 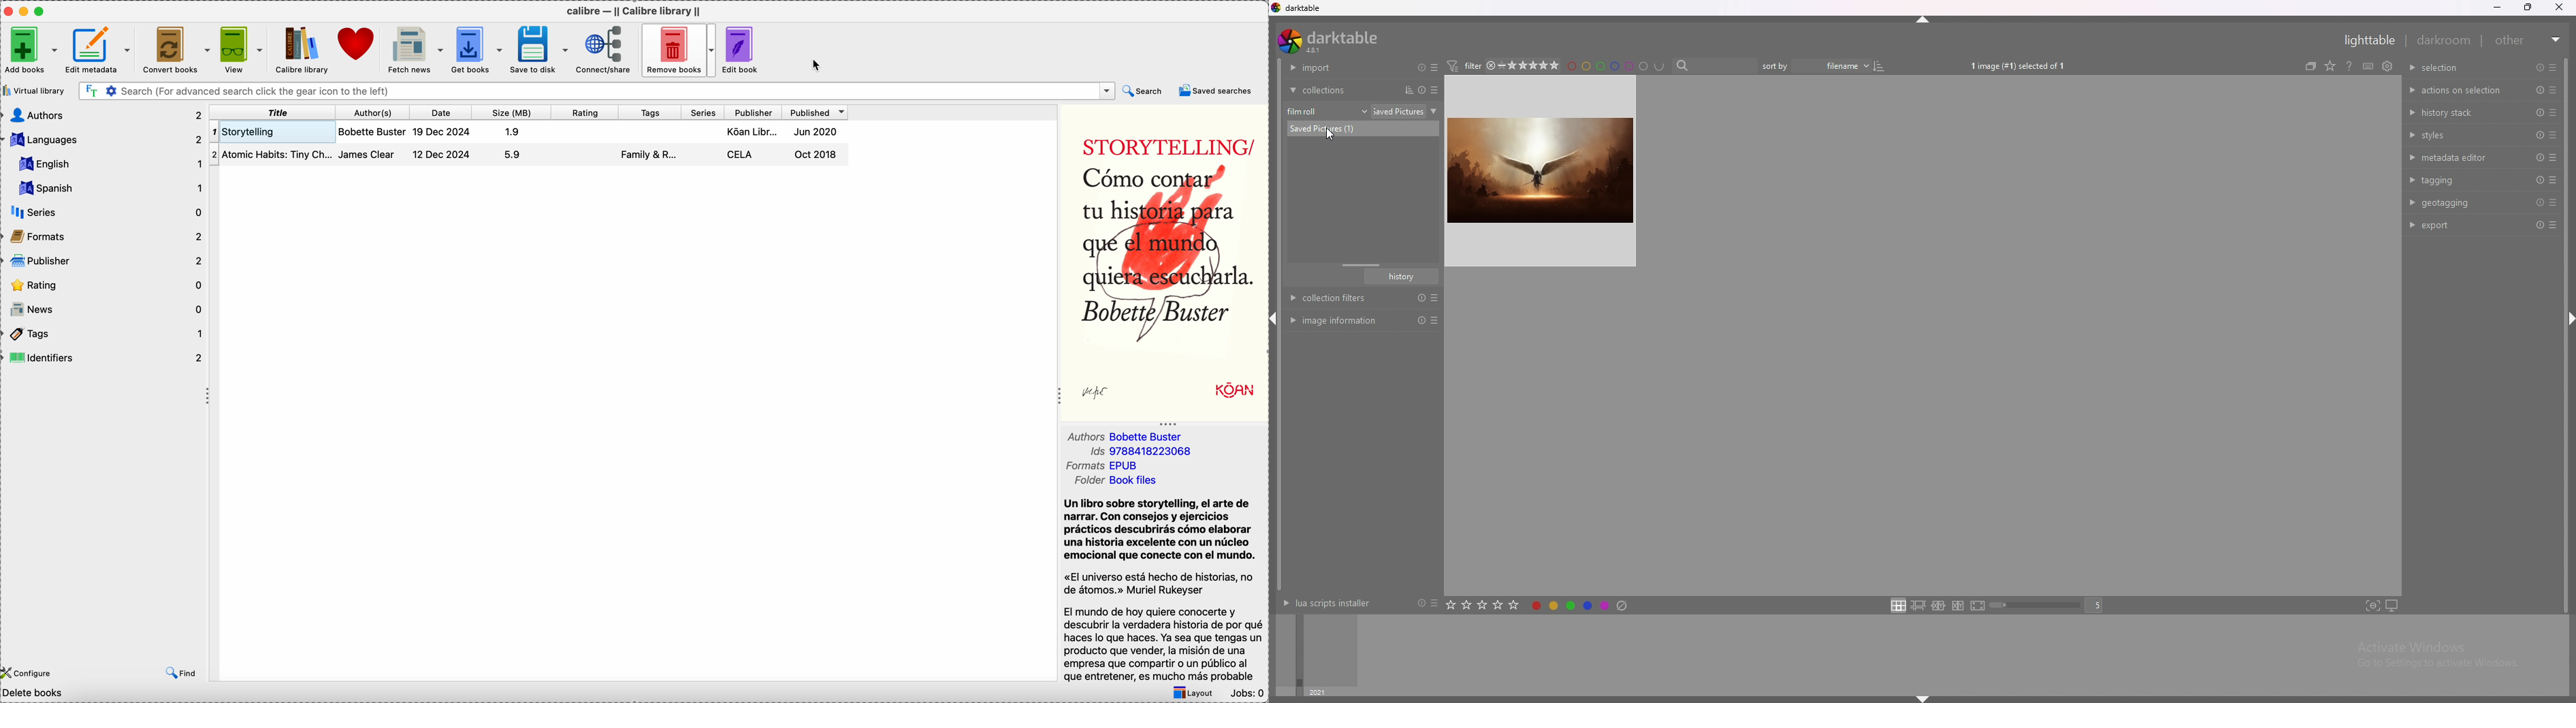 I want to click on reset, so click(x=2540, y=67).